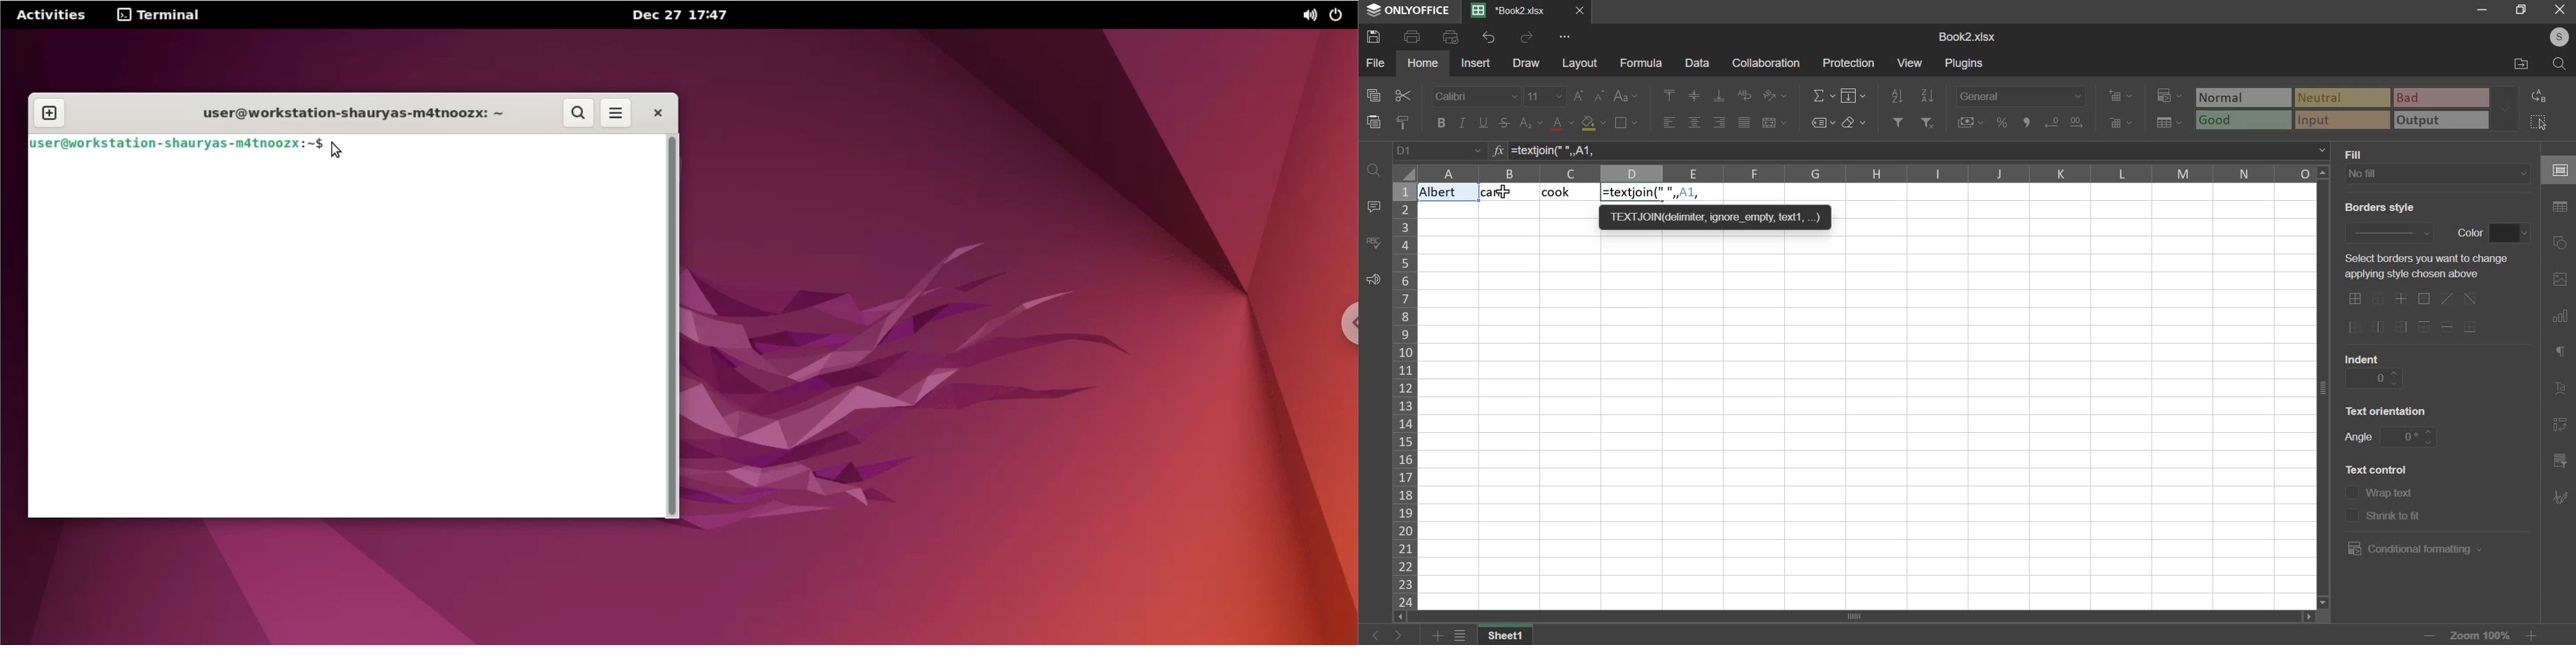 This screenshot has height=672, width=2576. What do you see at coordinates (1467, 636) in the screenshot?
I see `view all sheets` at bounding box center [1467, 636].